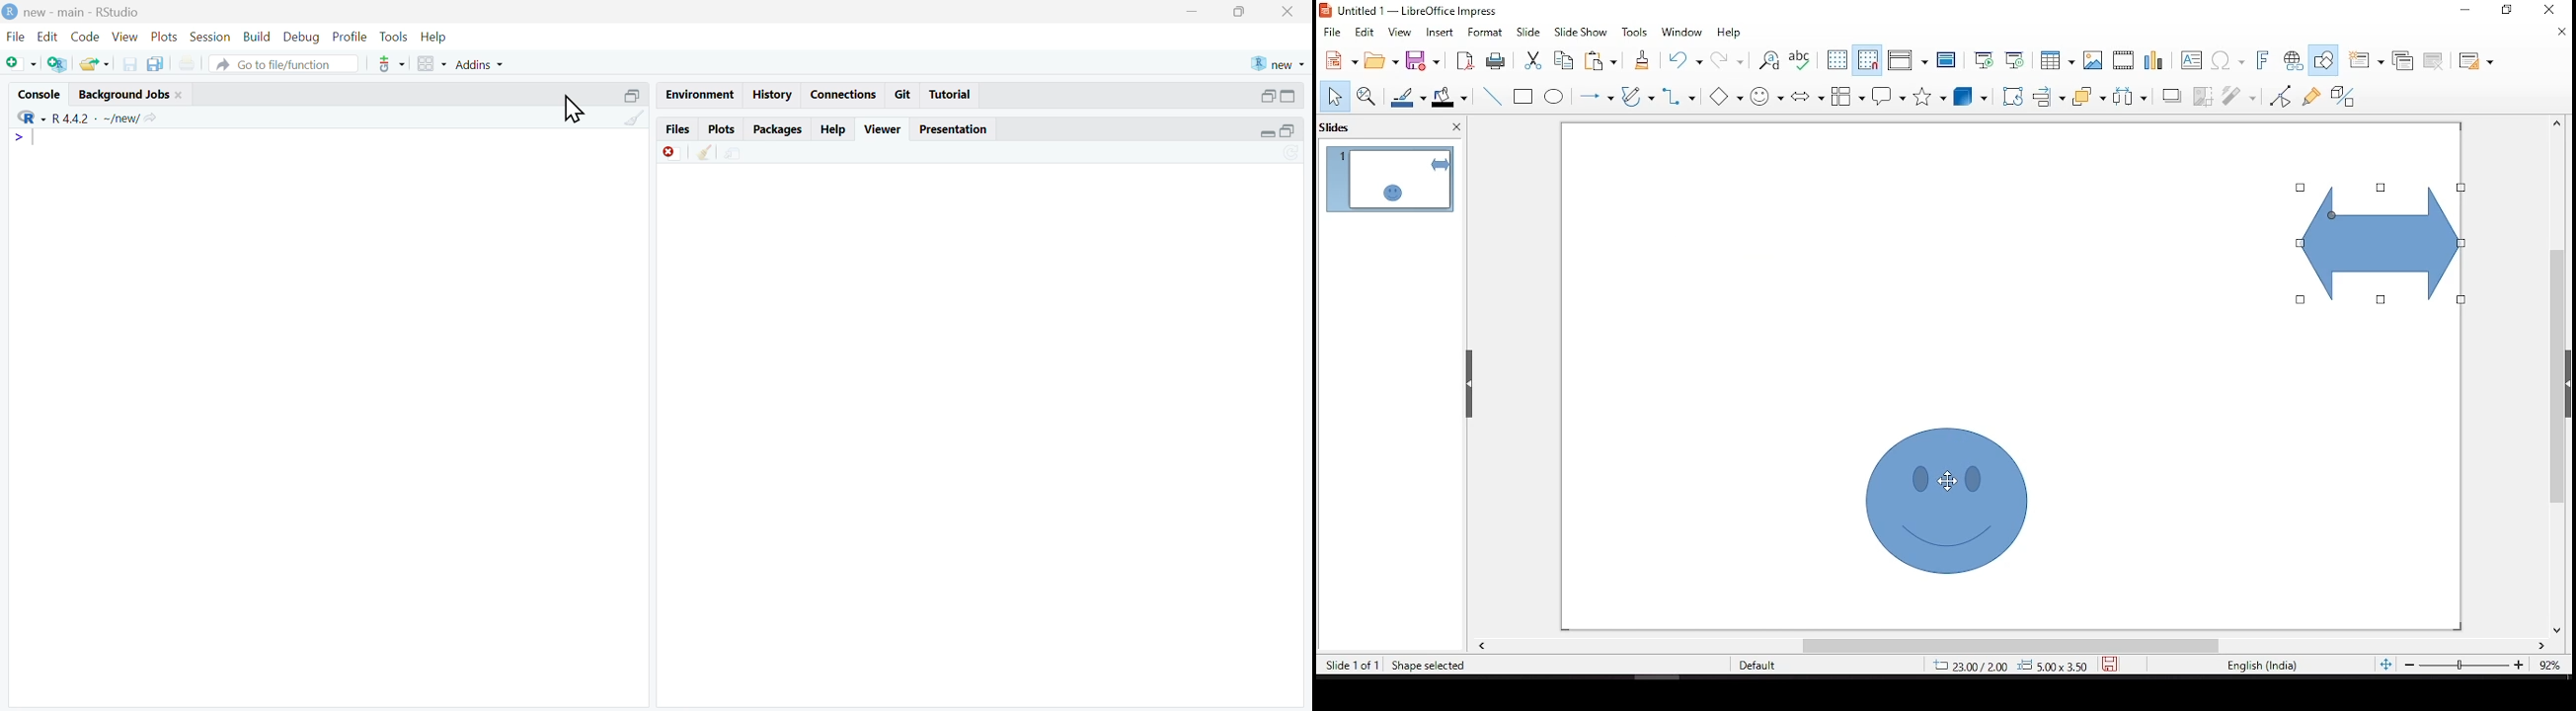  I want to click on plots, so click(722, 129).